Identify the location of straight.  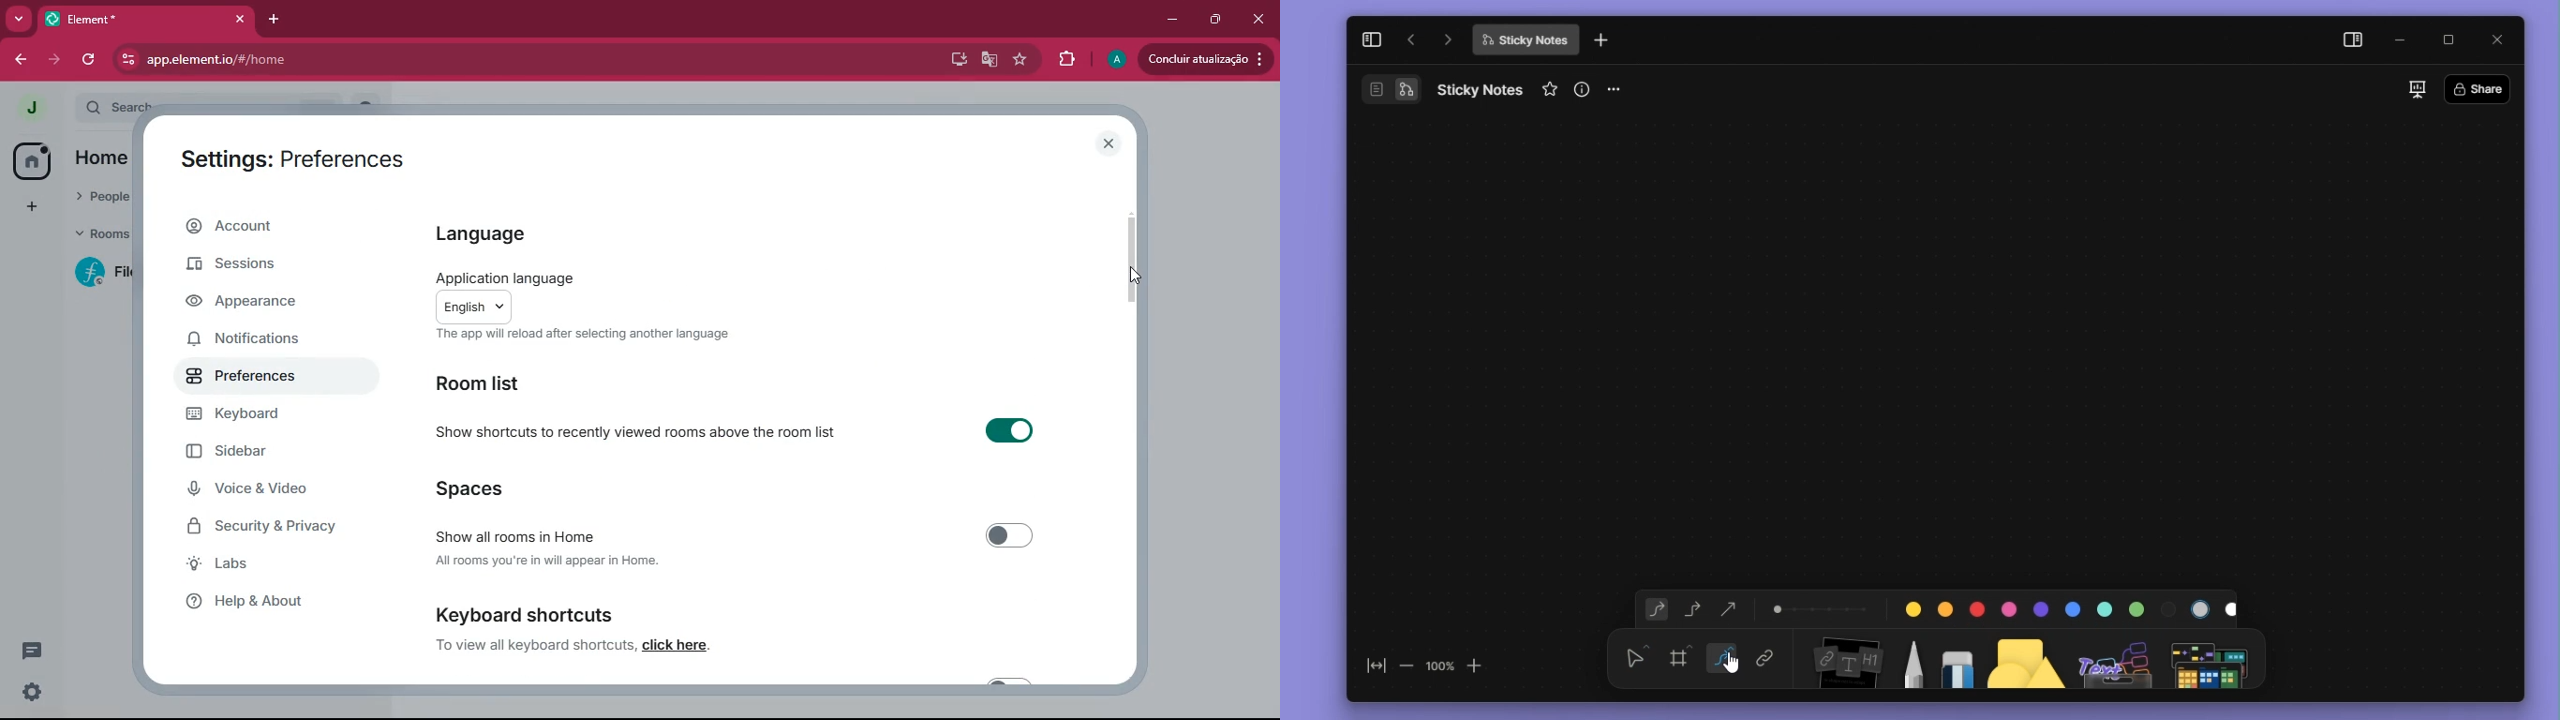
(1730, 606).